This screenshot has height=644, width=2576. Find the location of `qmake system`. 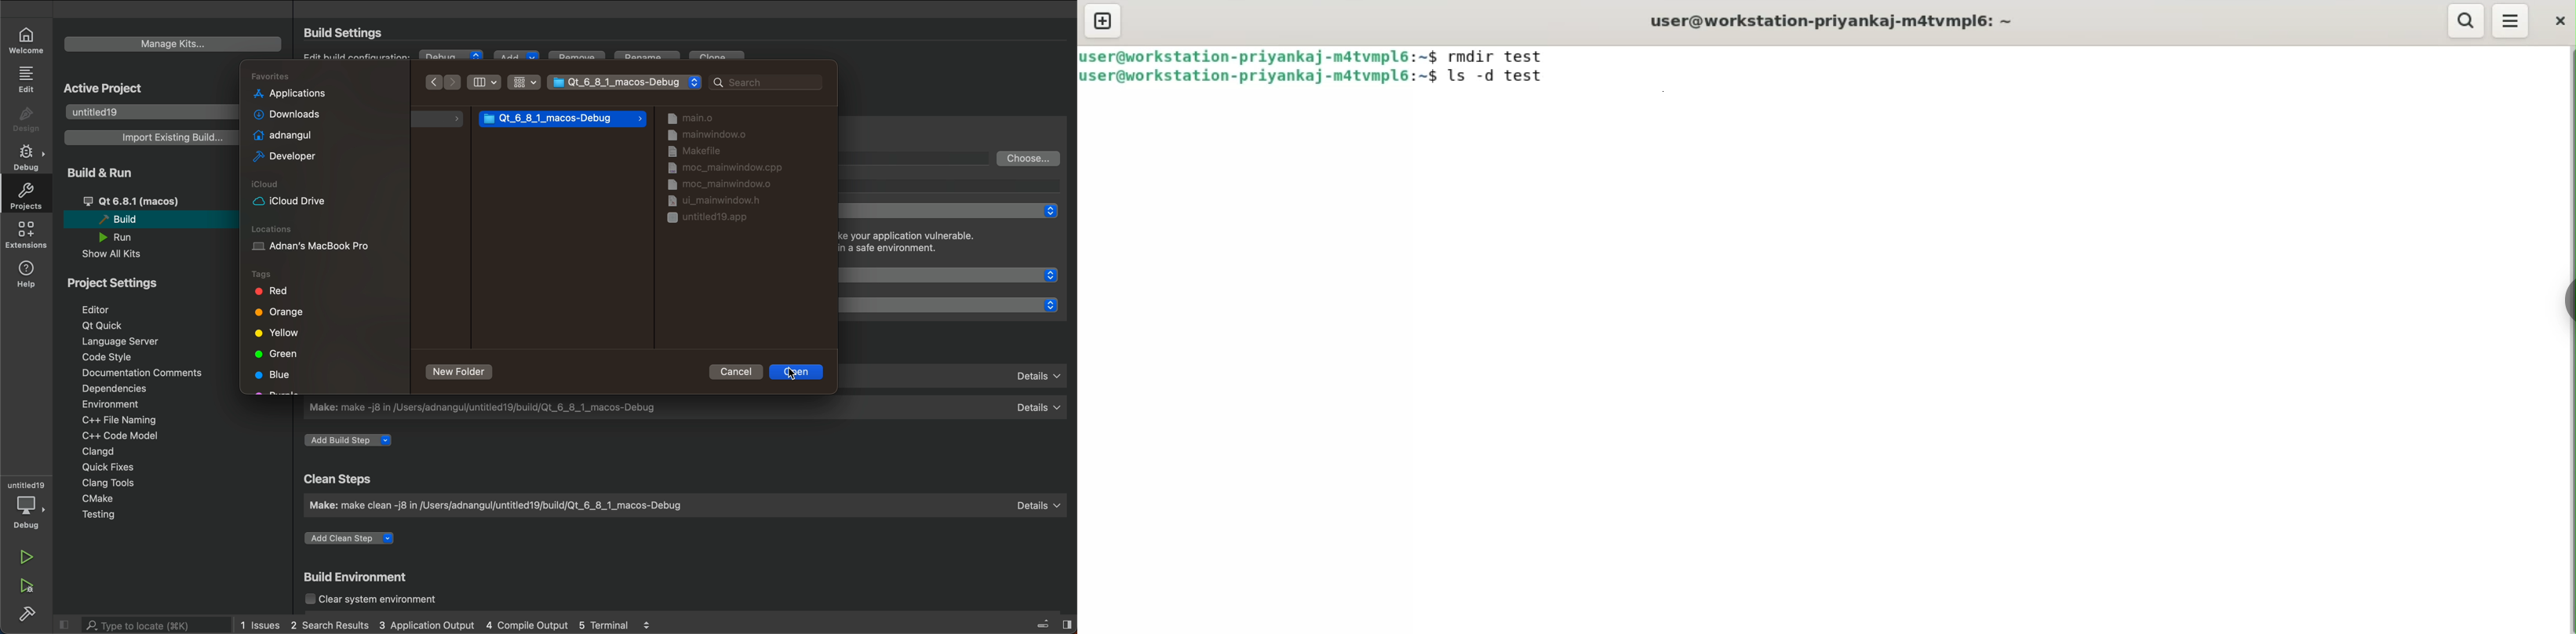

qmake system is located at coordinates (956, 305).